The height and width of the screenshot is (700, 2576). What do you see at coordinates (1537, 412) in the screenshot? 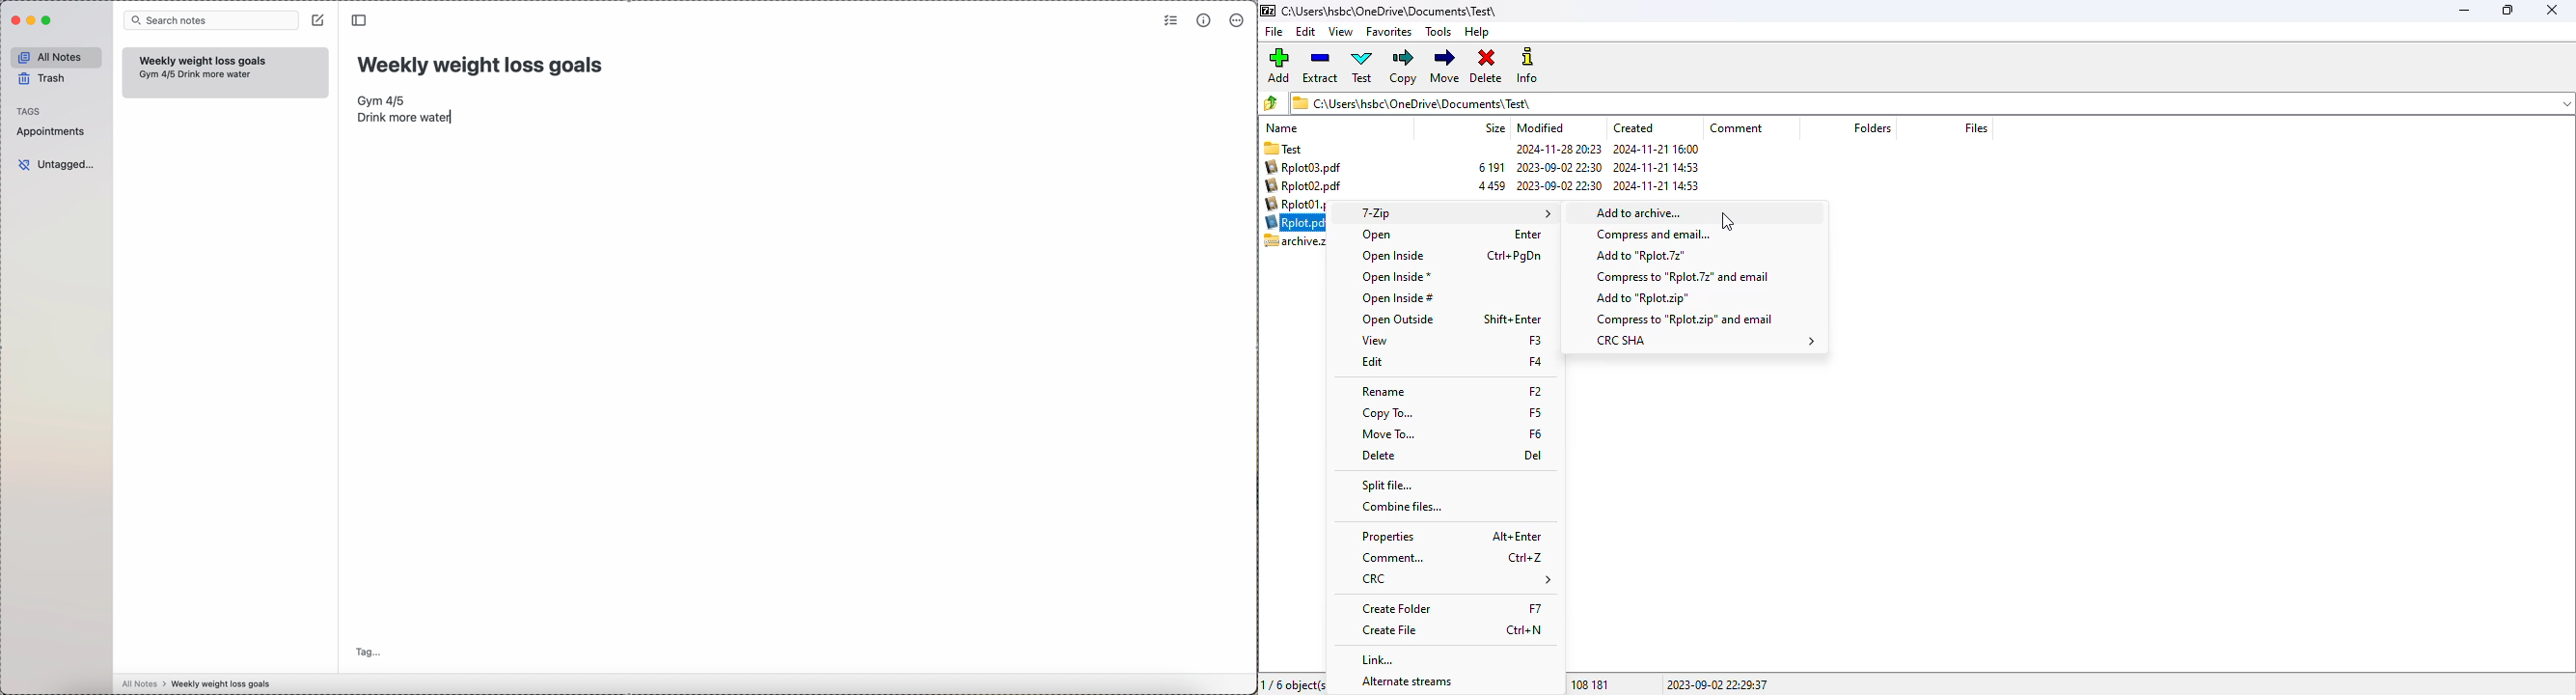
I see `shortcut for copy to` at bounding box center [1537, 412].